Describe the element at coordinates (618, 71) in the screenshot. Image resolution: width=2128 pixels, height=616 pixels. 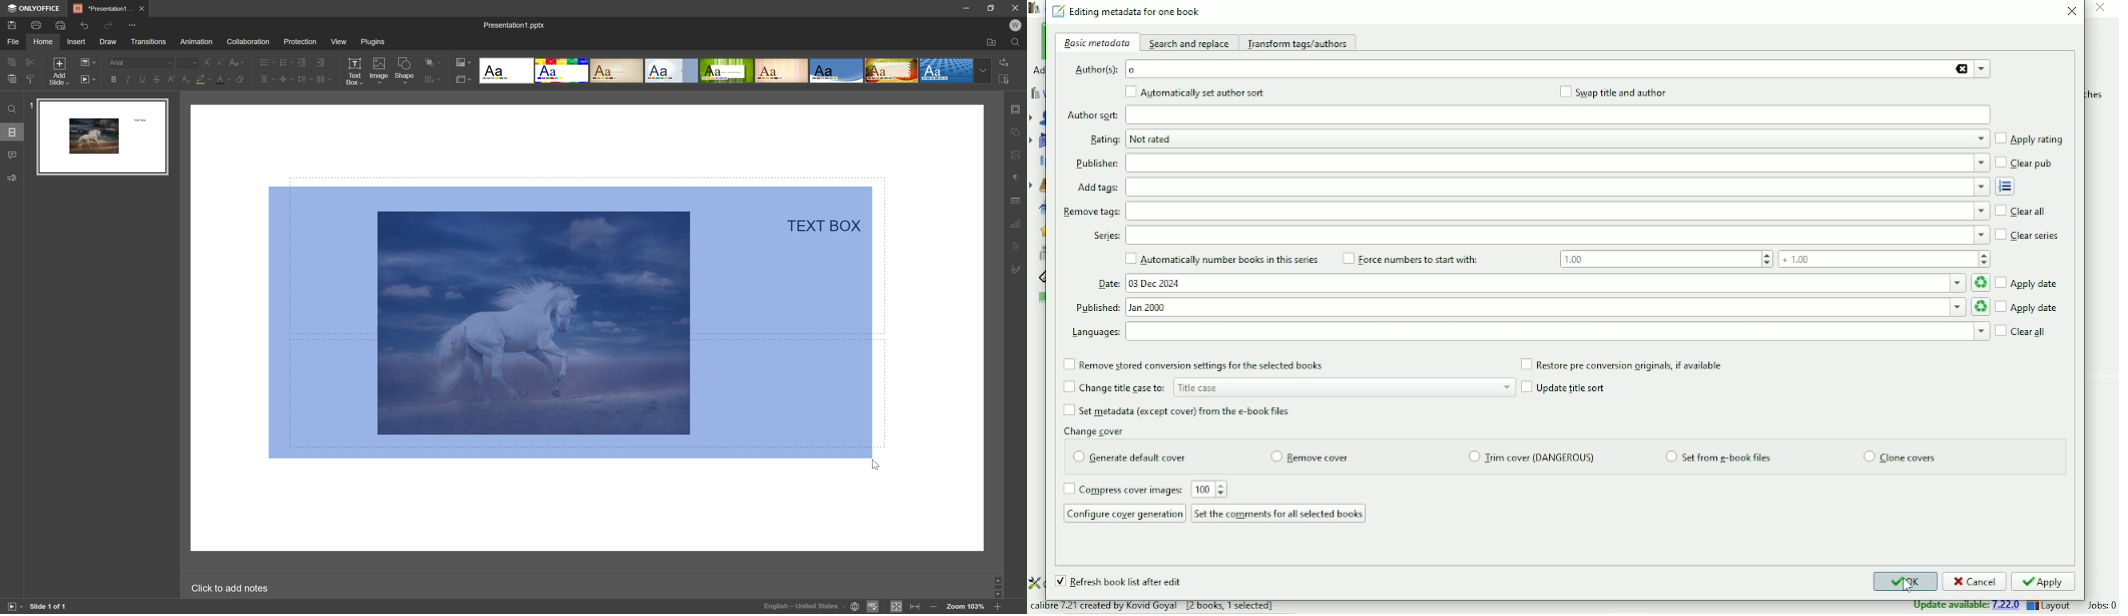
I see `Classic` at that location.